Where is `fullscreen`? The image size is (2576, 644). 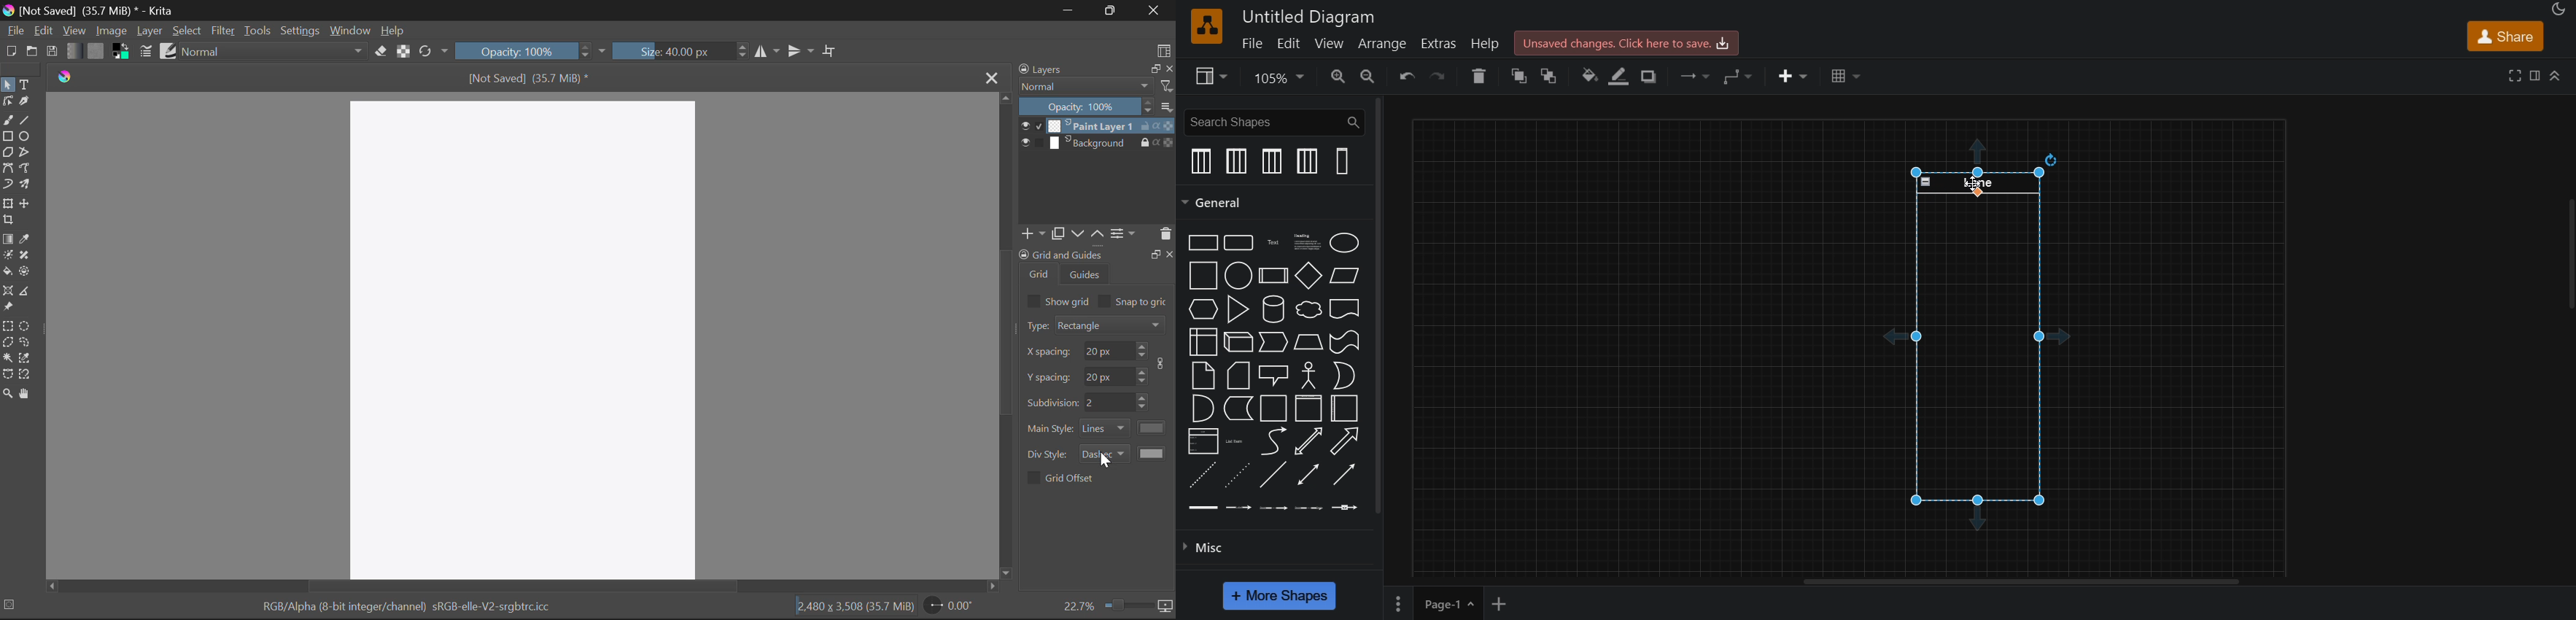
fullscreen is located at coordinates (2516, 75).